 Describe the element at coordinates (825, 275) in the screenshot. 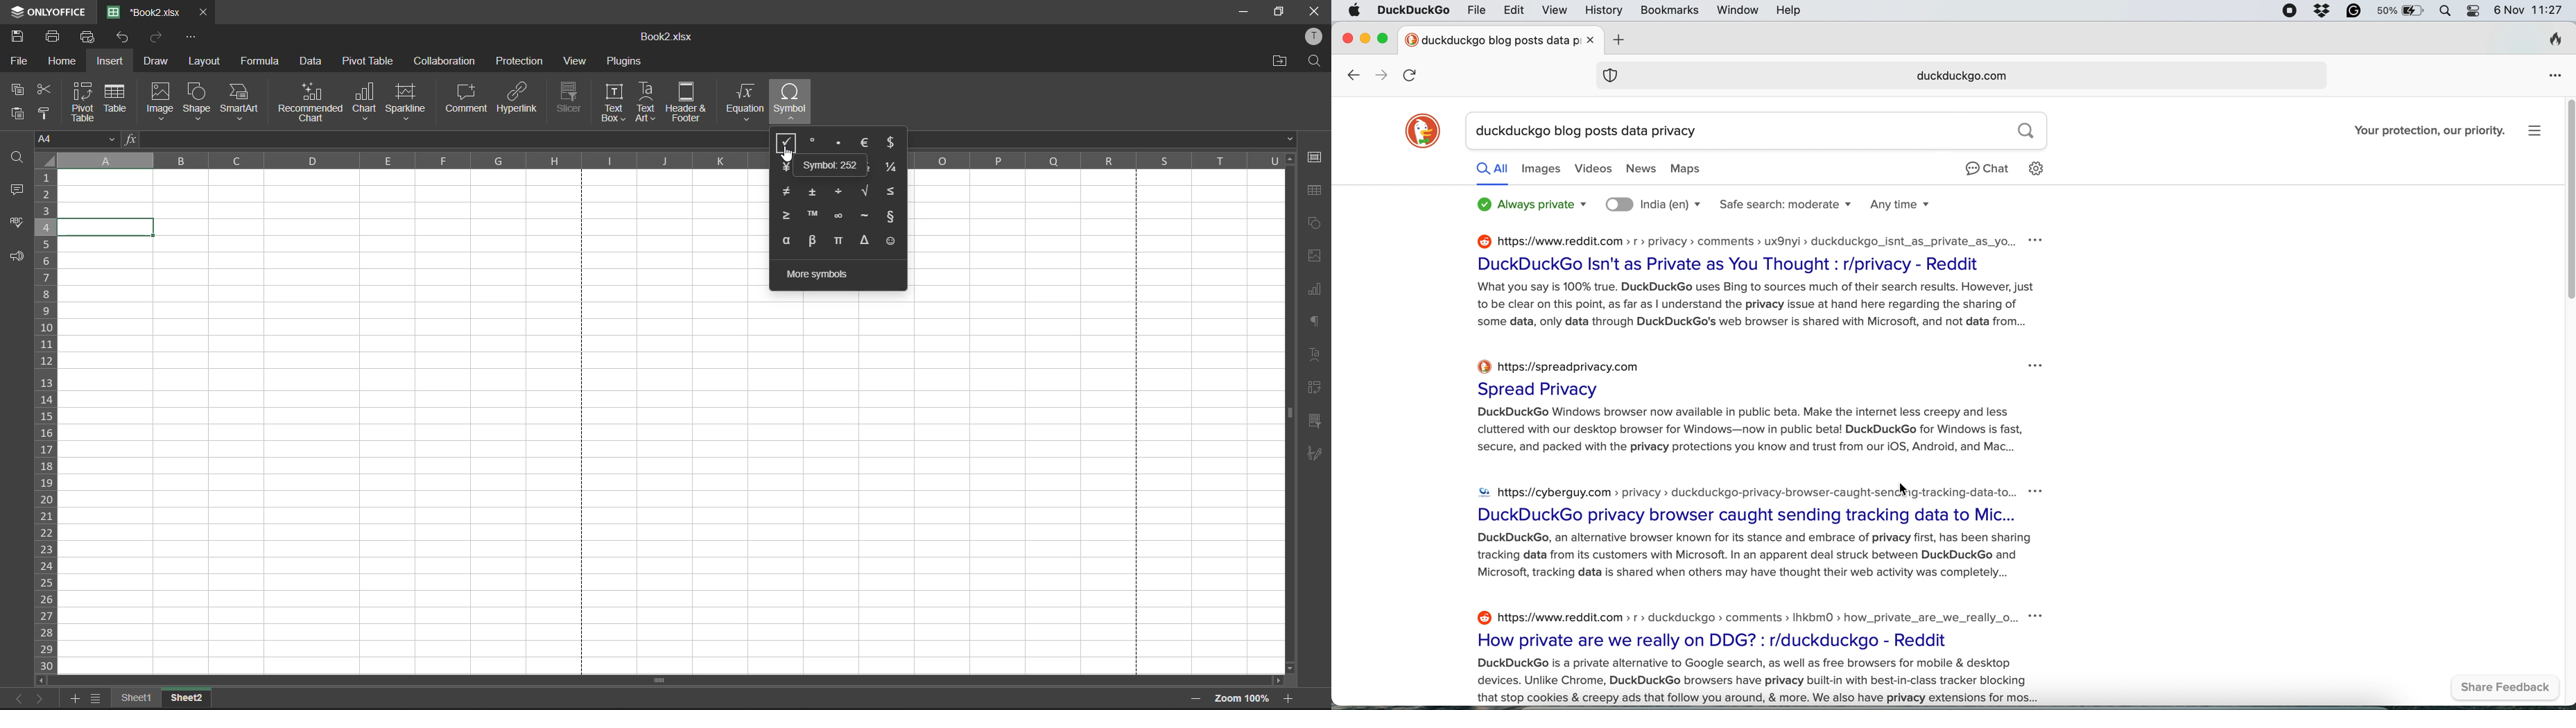

I see `more symbols` at that location.